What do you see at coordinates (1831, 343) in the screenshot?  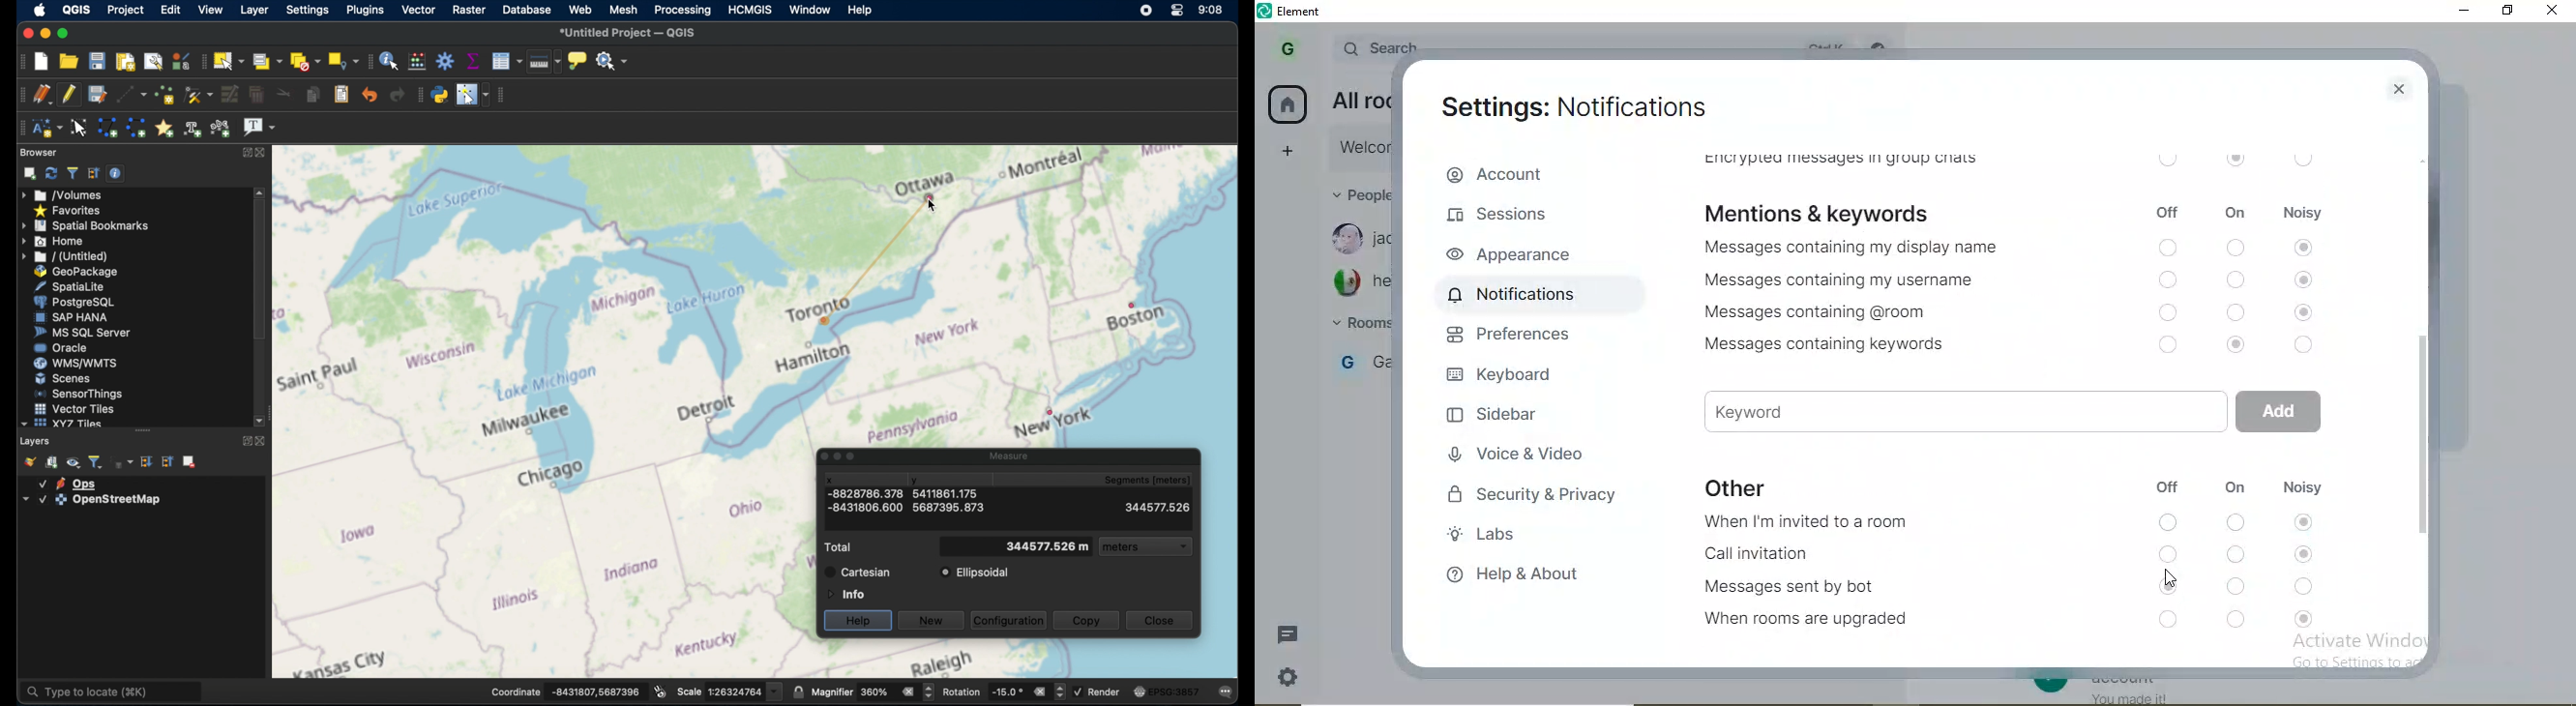 I see `Messages containing keywords` at bounding box center [1831, 343].